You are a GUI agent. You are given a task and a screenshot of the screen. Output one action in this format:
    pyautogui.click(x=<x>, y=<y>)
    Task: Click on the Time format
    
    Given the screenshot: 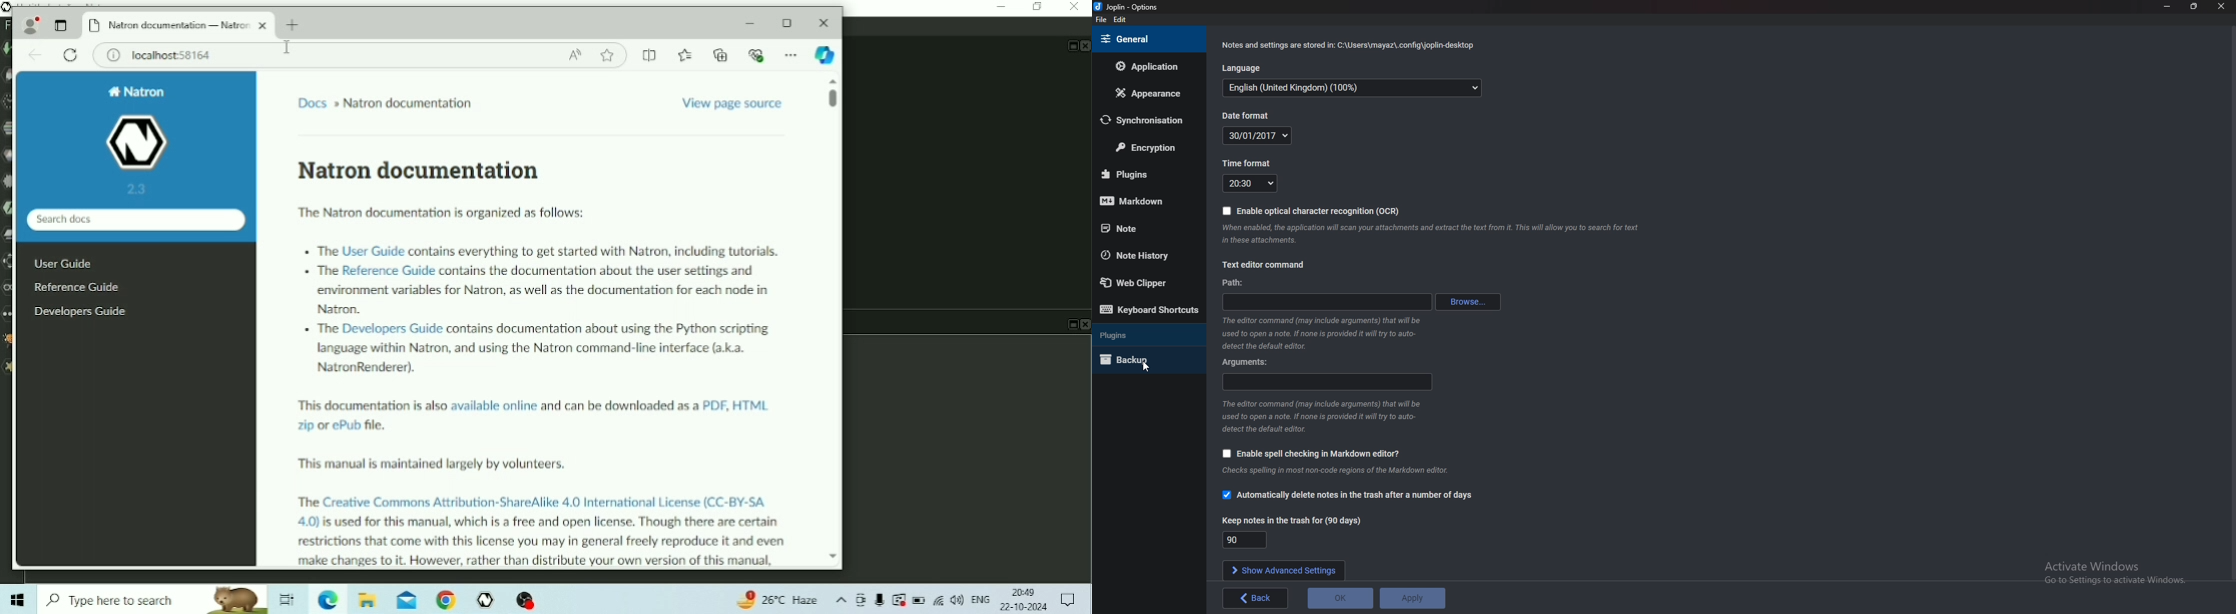 What is the action you would take?
    pyautogui.click(x=1251, y=163)
    